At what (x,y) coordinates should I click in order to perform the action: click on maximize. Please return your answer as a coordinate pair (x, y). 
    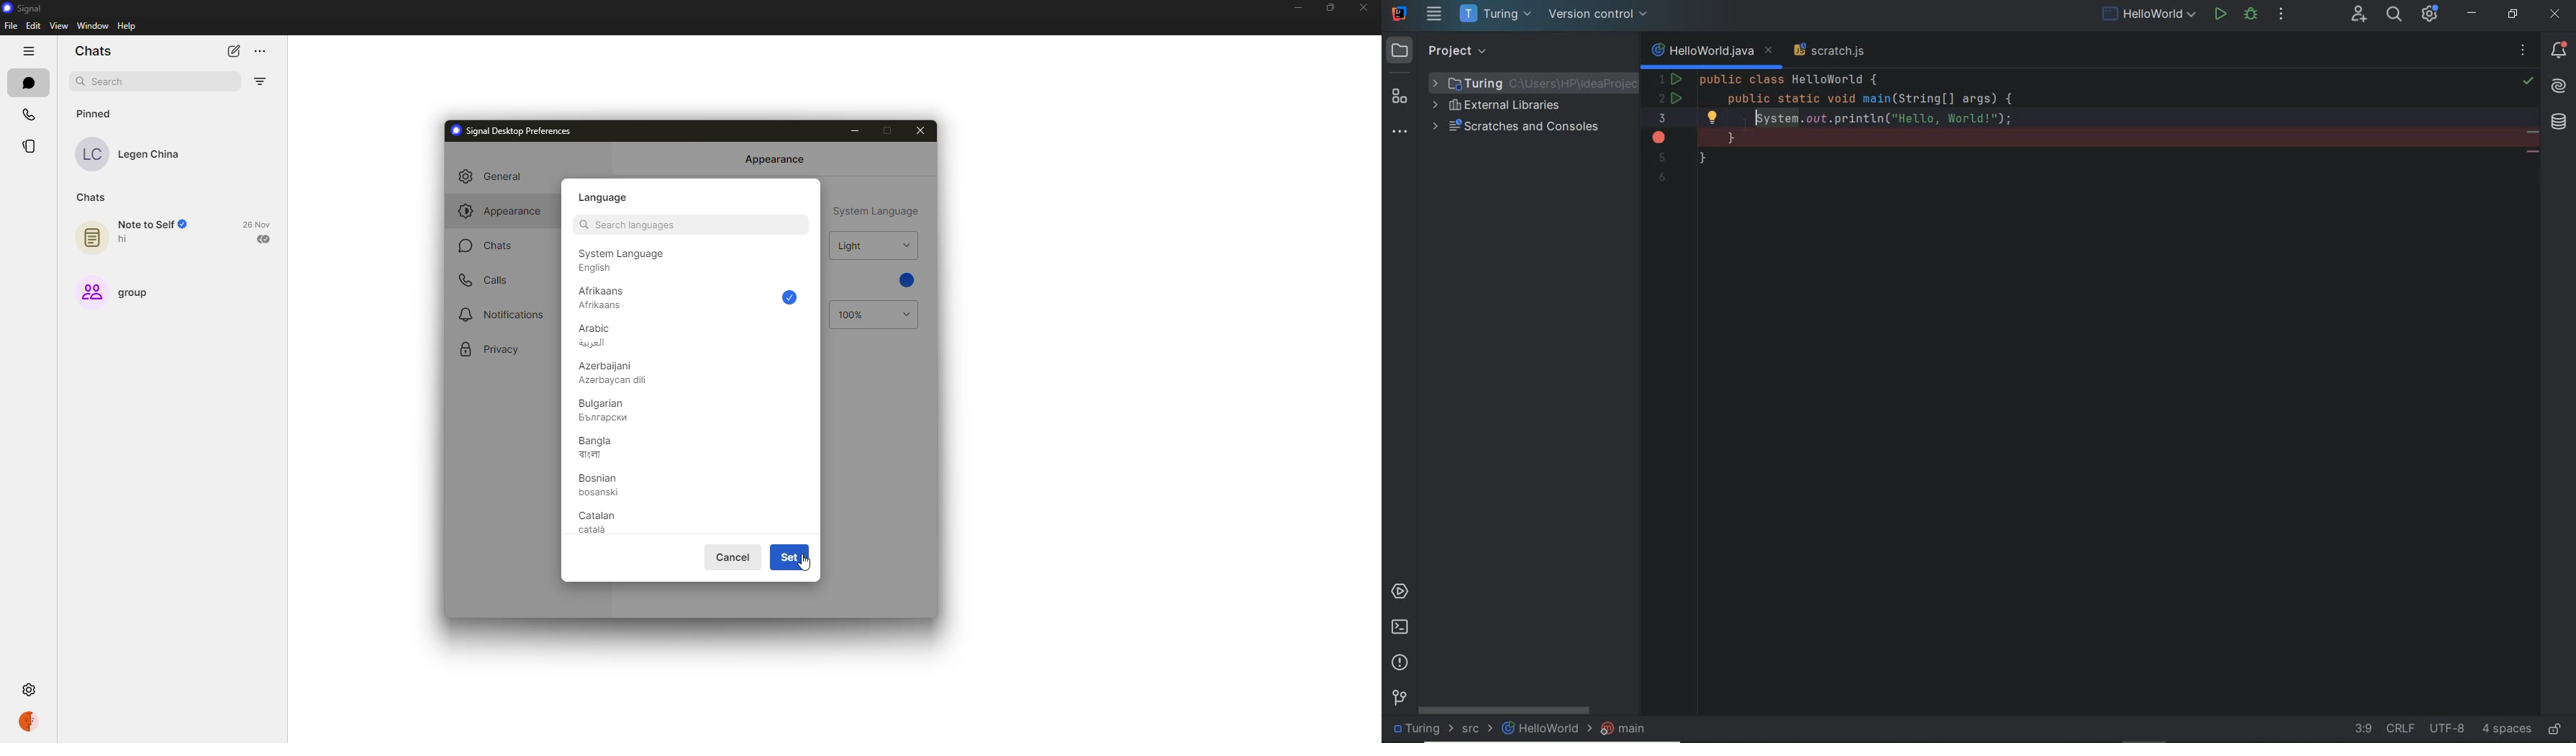
    Looking at the image, I should click on (1328, 8).